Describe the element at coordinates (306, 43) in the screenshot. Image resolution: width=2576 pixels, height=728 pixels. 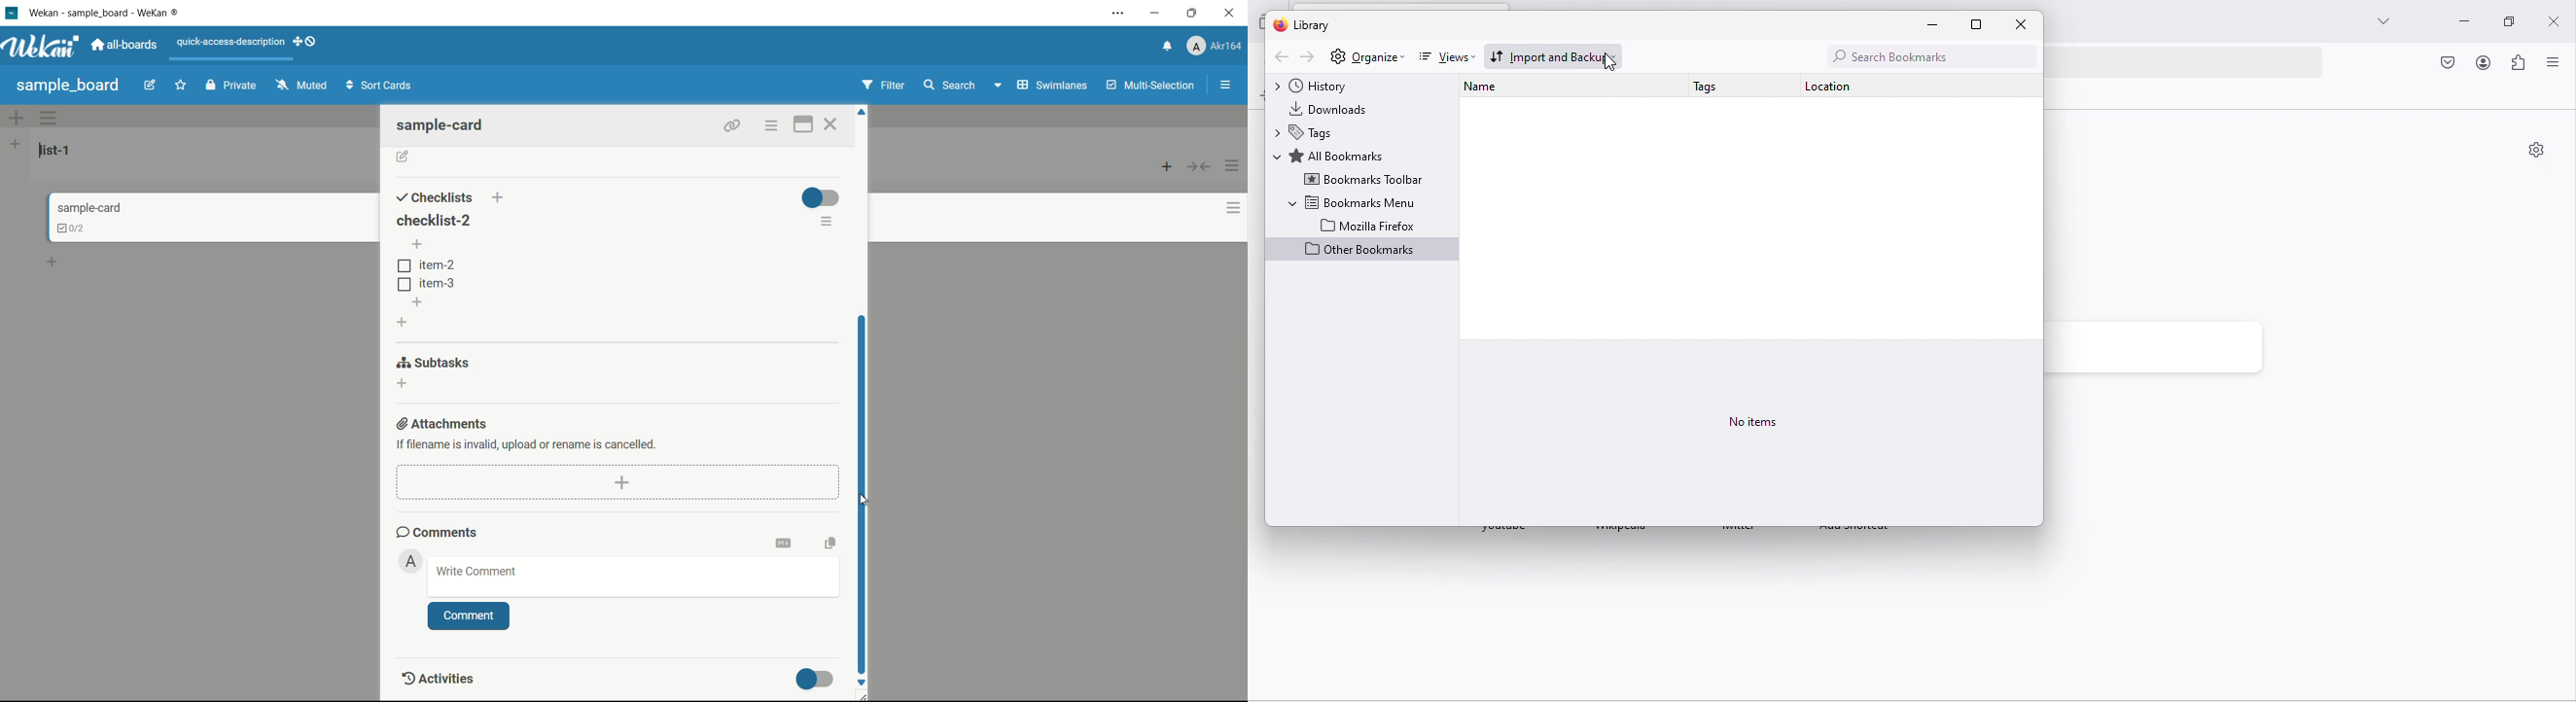
I see `show-desktop-drag-handles` at that location.